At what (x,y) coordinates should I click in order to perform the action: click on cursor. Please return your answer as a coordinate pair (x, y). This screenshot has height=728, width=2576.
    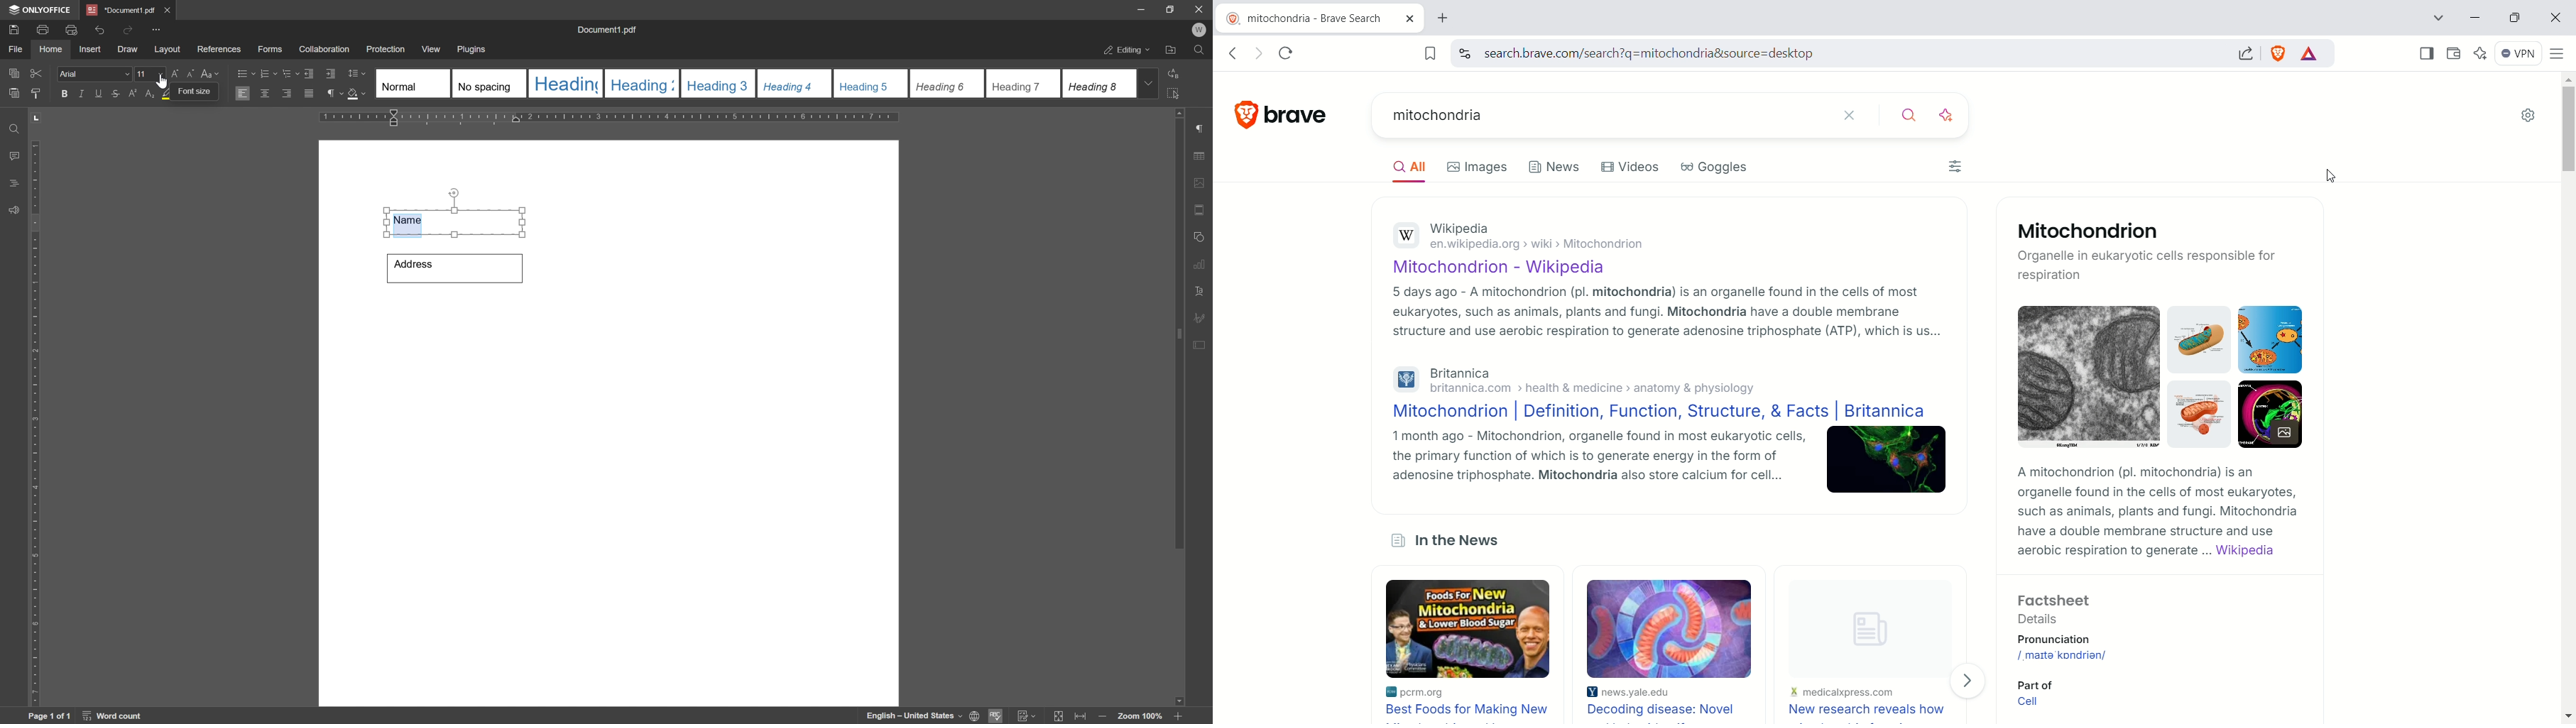
    Looking at the image, I should click on (165, 83).